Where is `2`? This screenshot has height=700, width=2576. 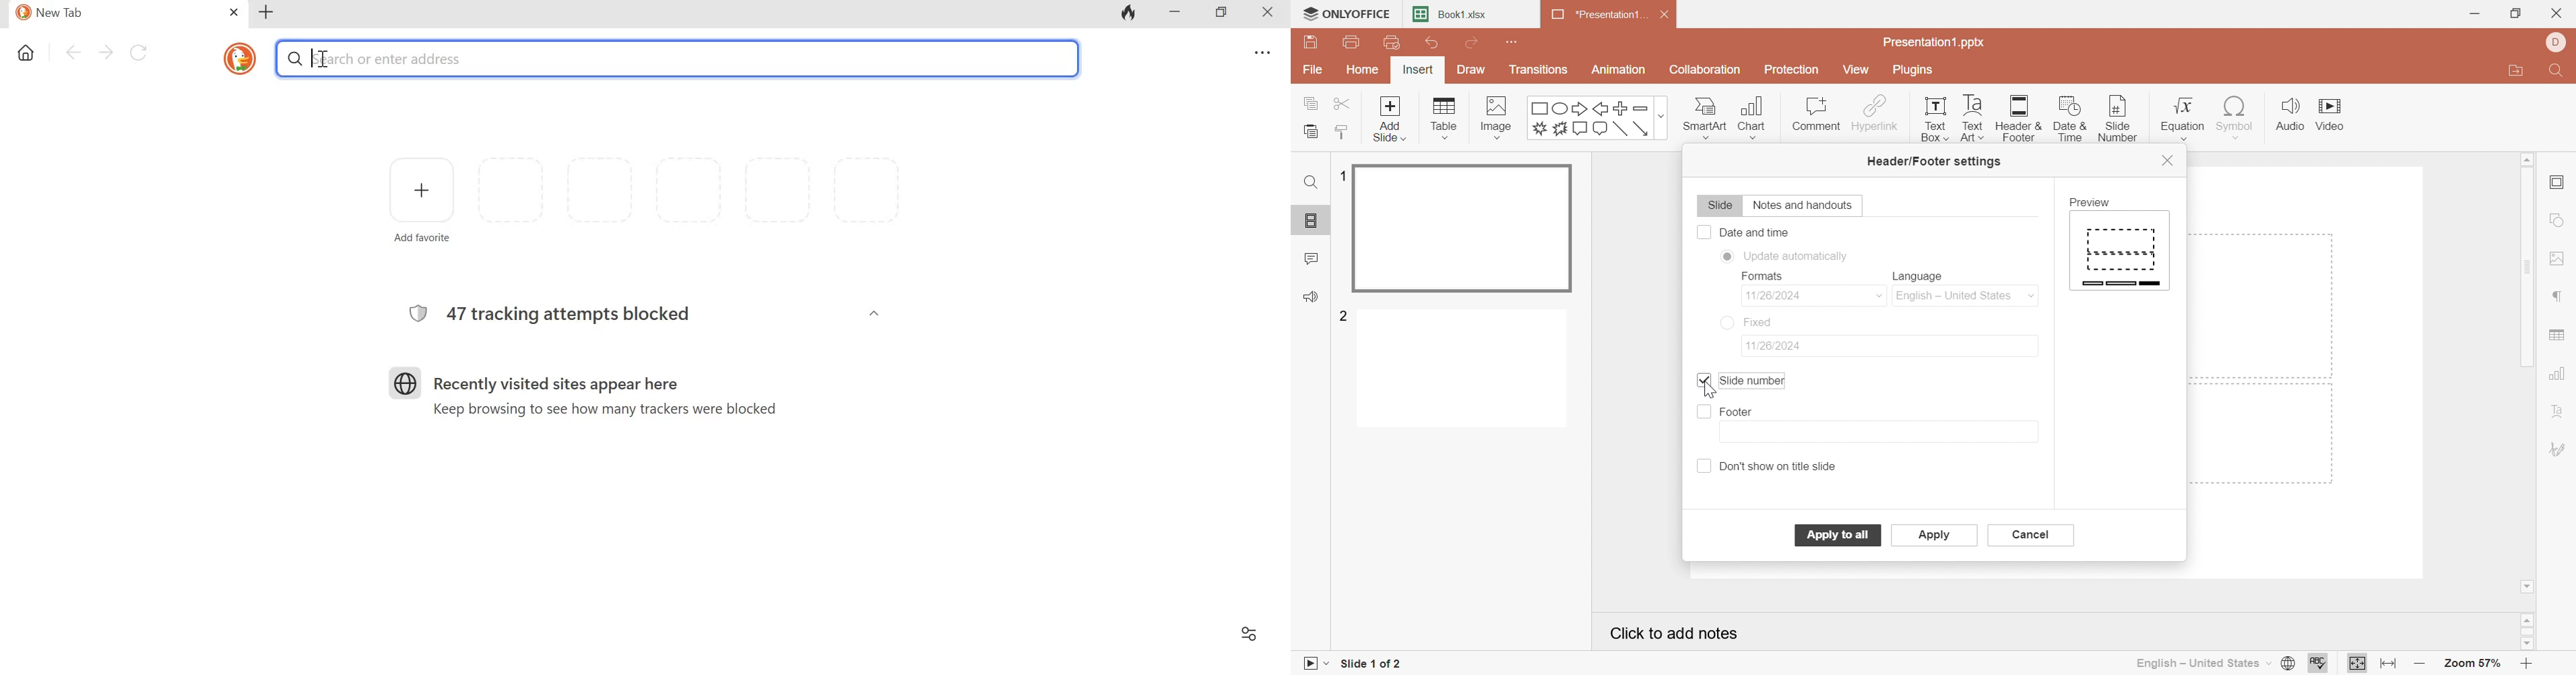 2 is located at coordinates (1345, 315).